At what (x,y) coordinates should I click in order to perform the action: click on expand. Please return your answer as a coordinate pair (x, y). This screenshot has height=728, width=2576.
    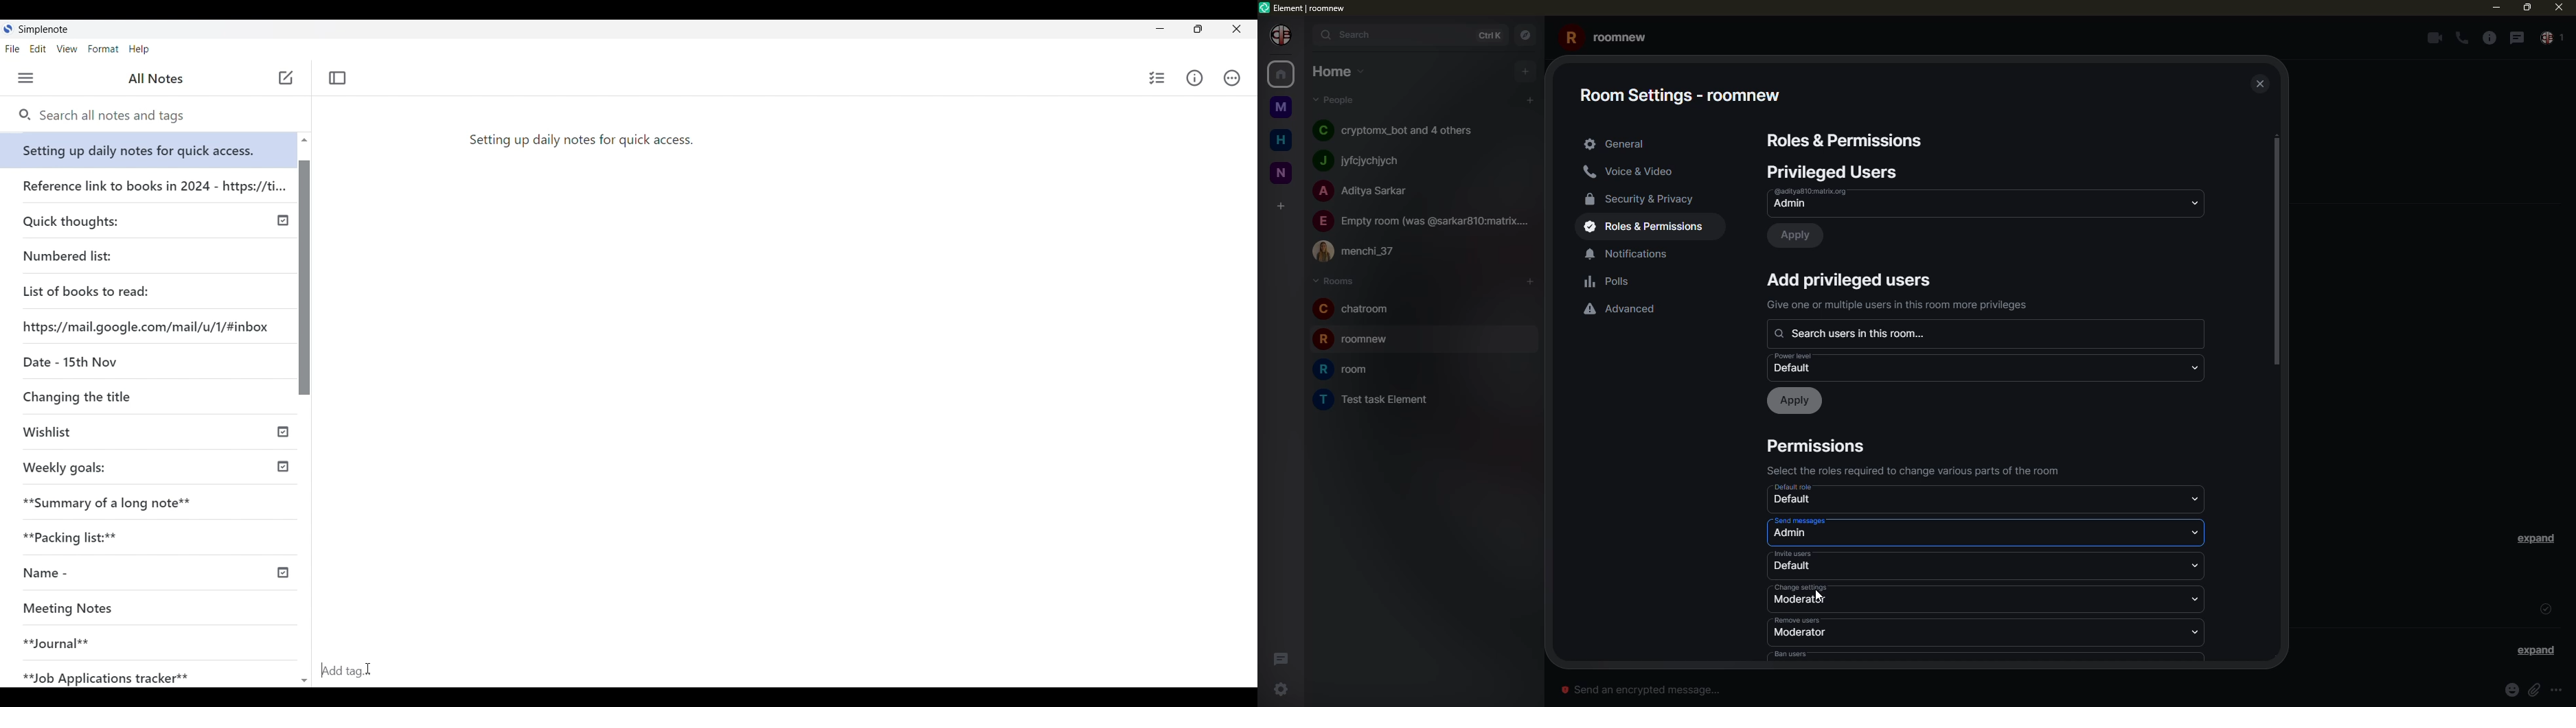
    Looking at the image, I should click on (2535, 538).